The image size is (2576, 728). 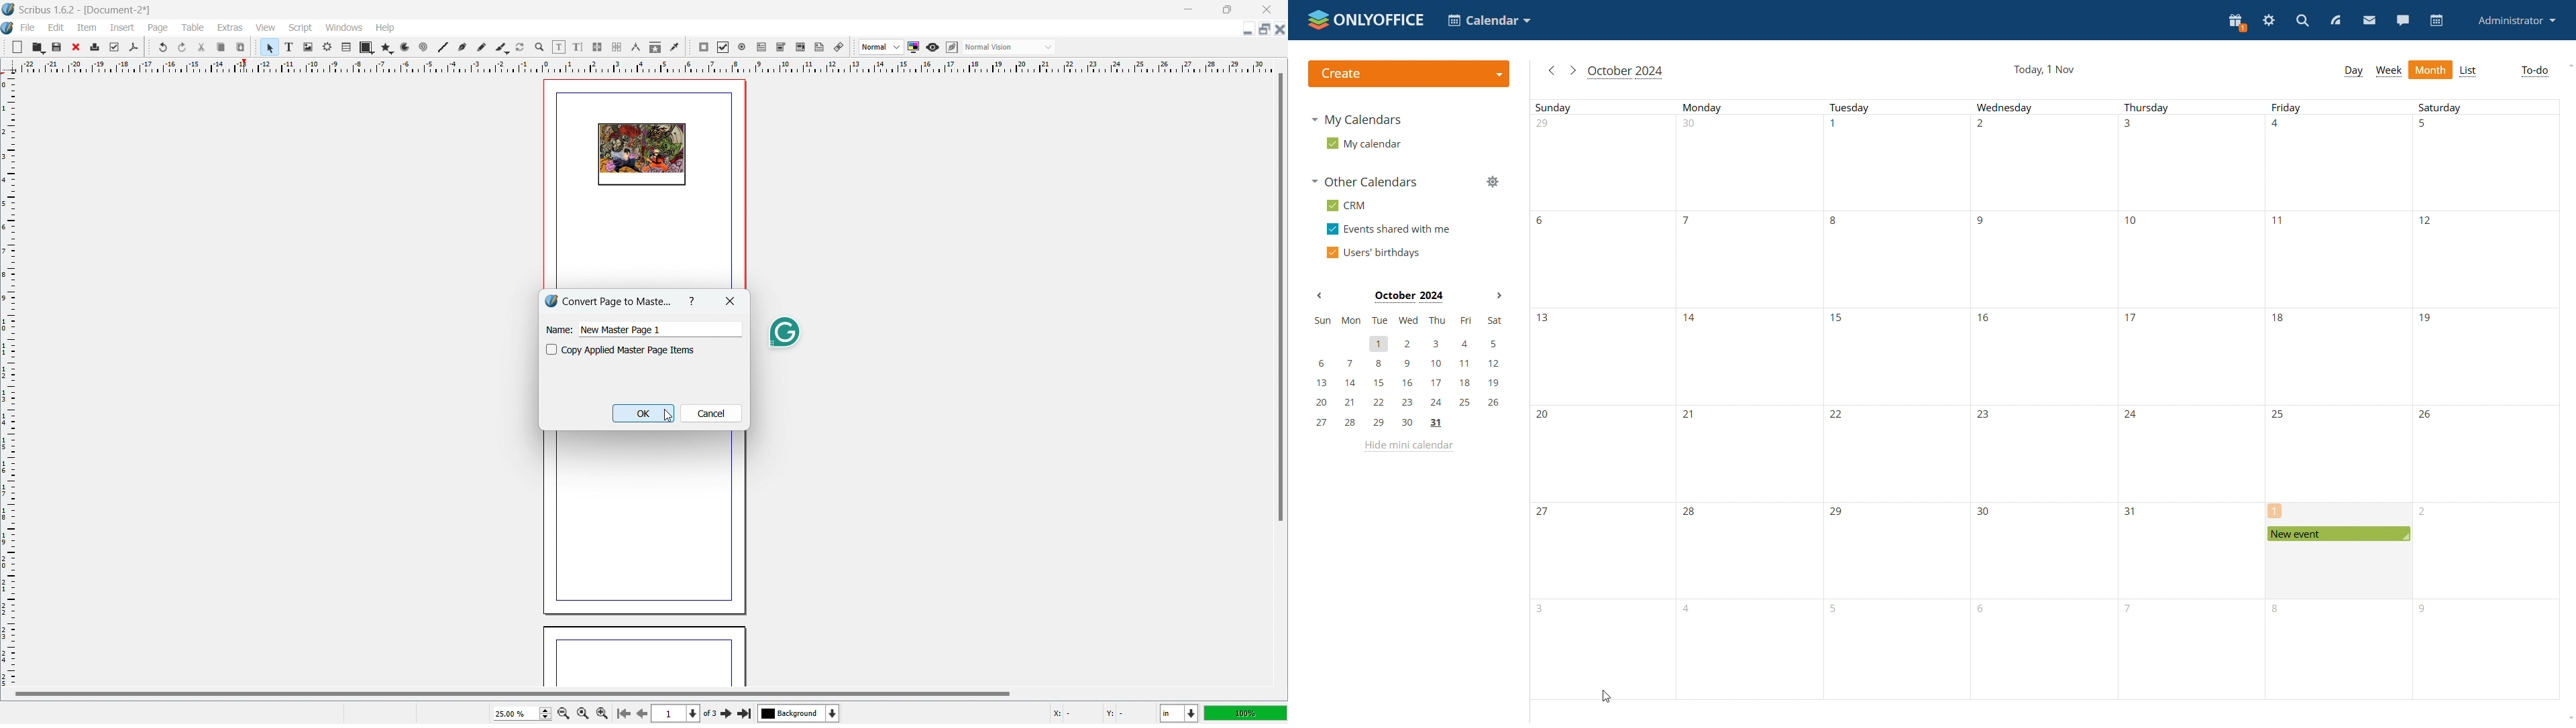 I want to click on paste, so click(x=241, y=47).